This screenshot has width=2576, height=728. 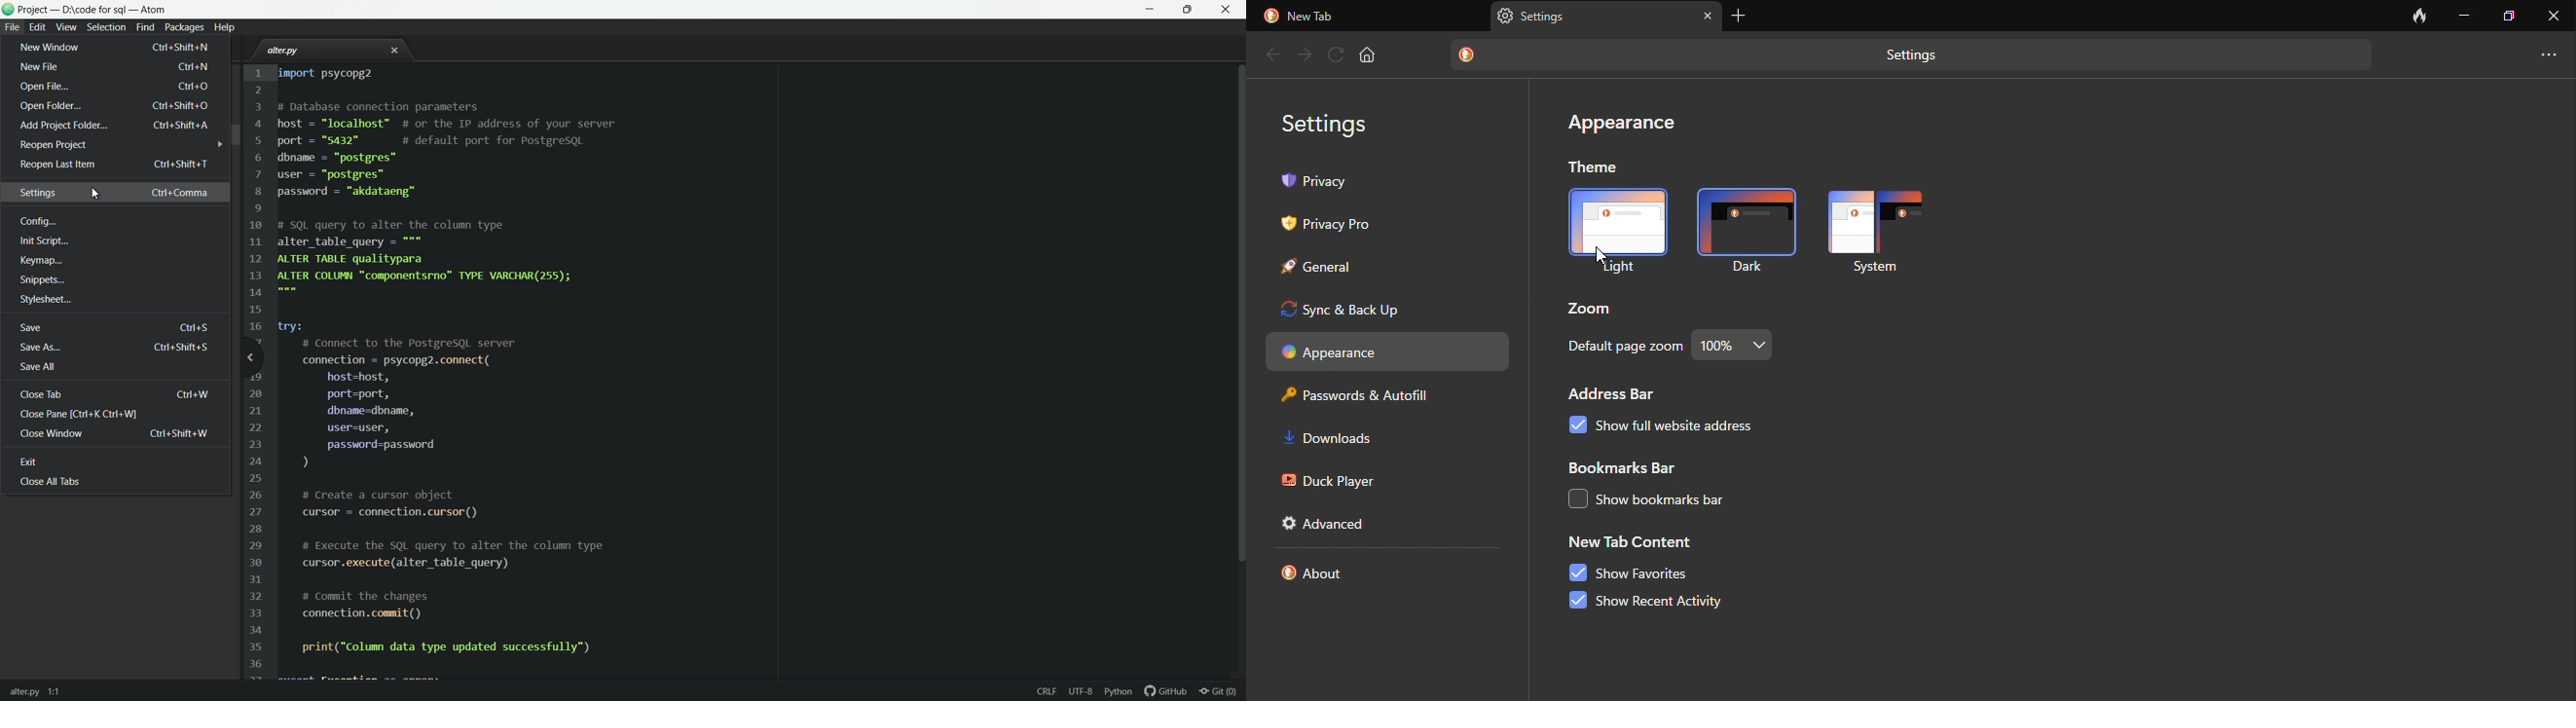 I want to click on bookmarks bar, so click(x=1625, y=469).